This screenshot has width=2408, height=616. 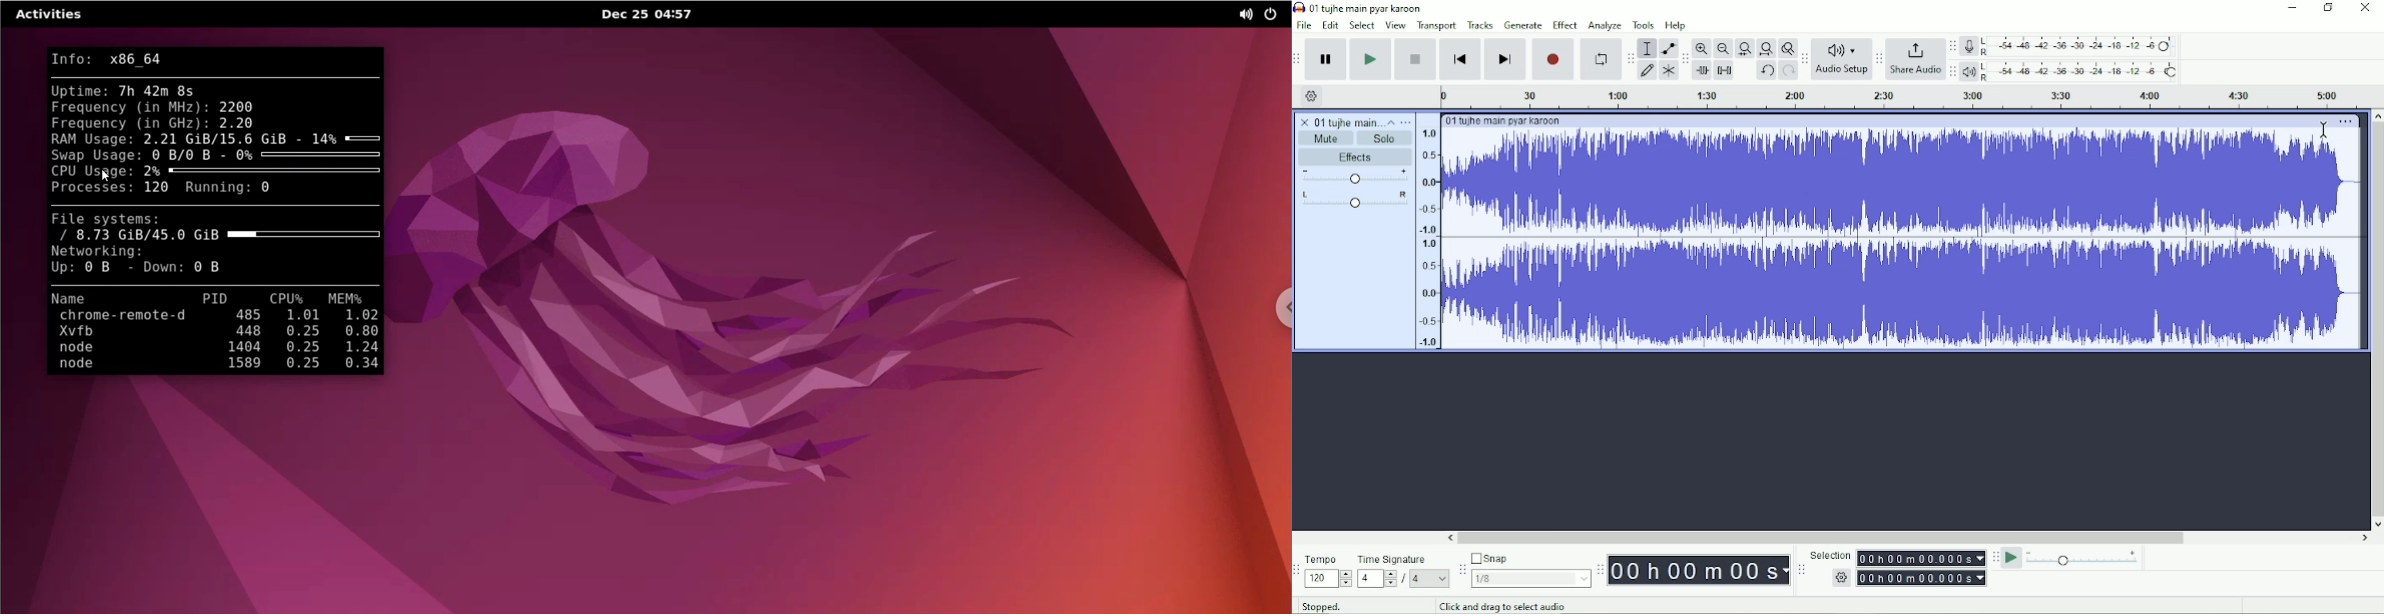 I want to click on Fit selection to width, so click(x=1744, y=48).